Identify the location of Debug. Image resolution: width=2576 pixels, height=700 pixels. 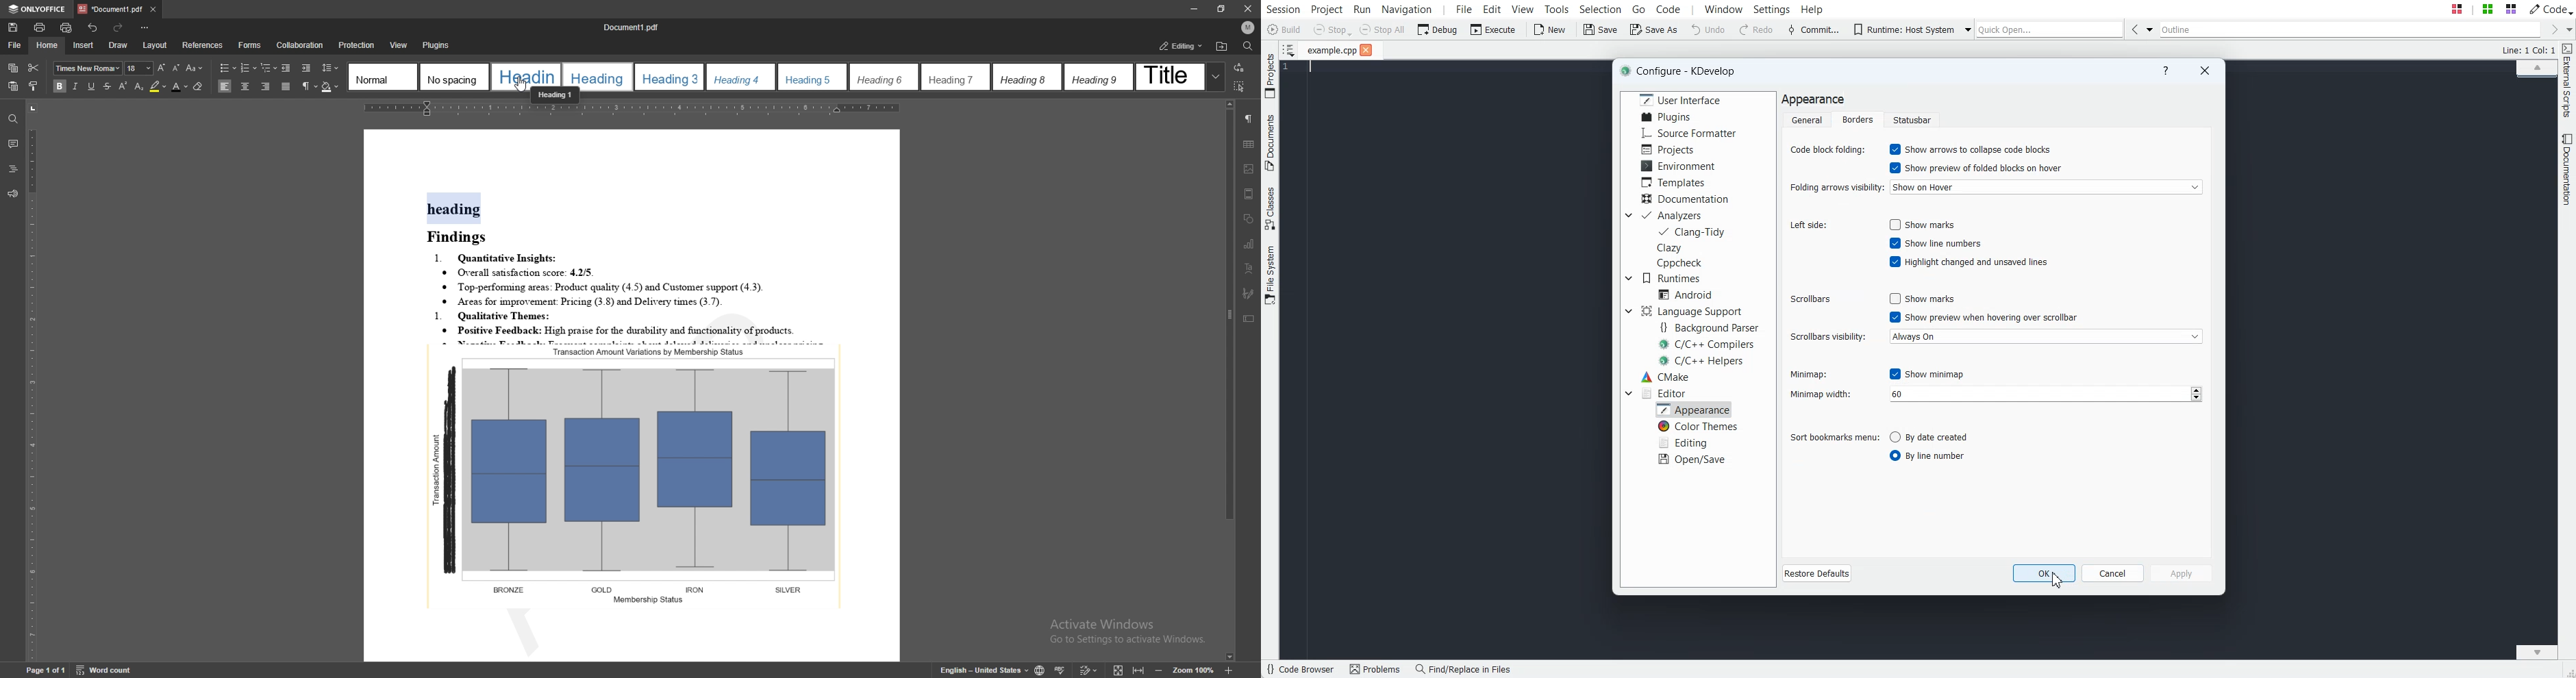
(1437, 29).